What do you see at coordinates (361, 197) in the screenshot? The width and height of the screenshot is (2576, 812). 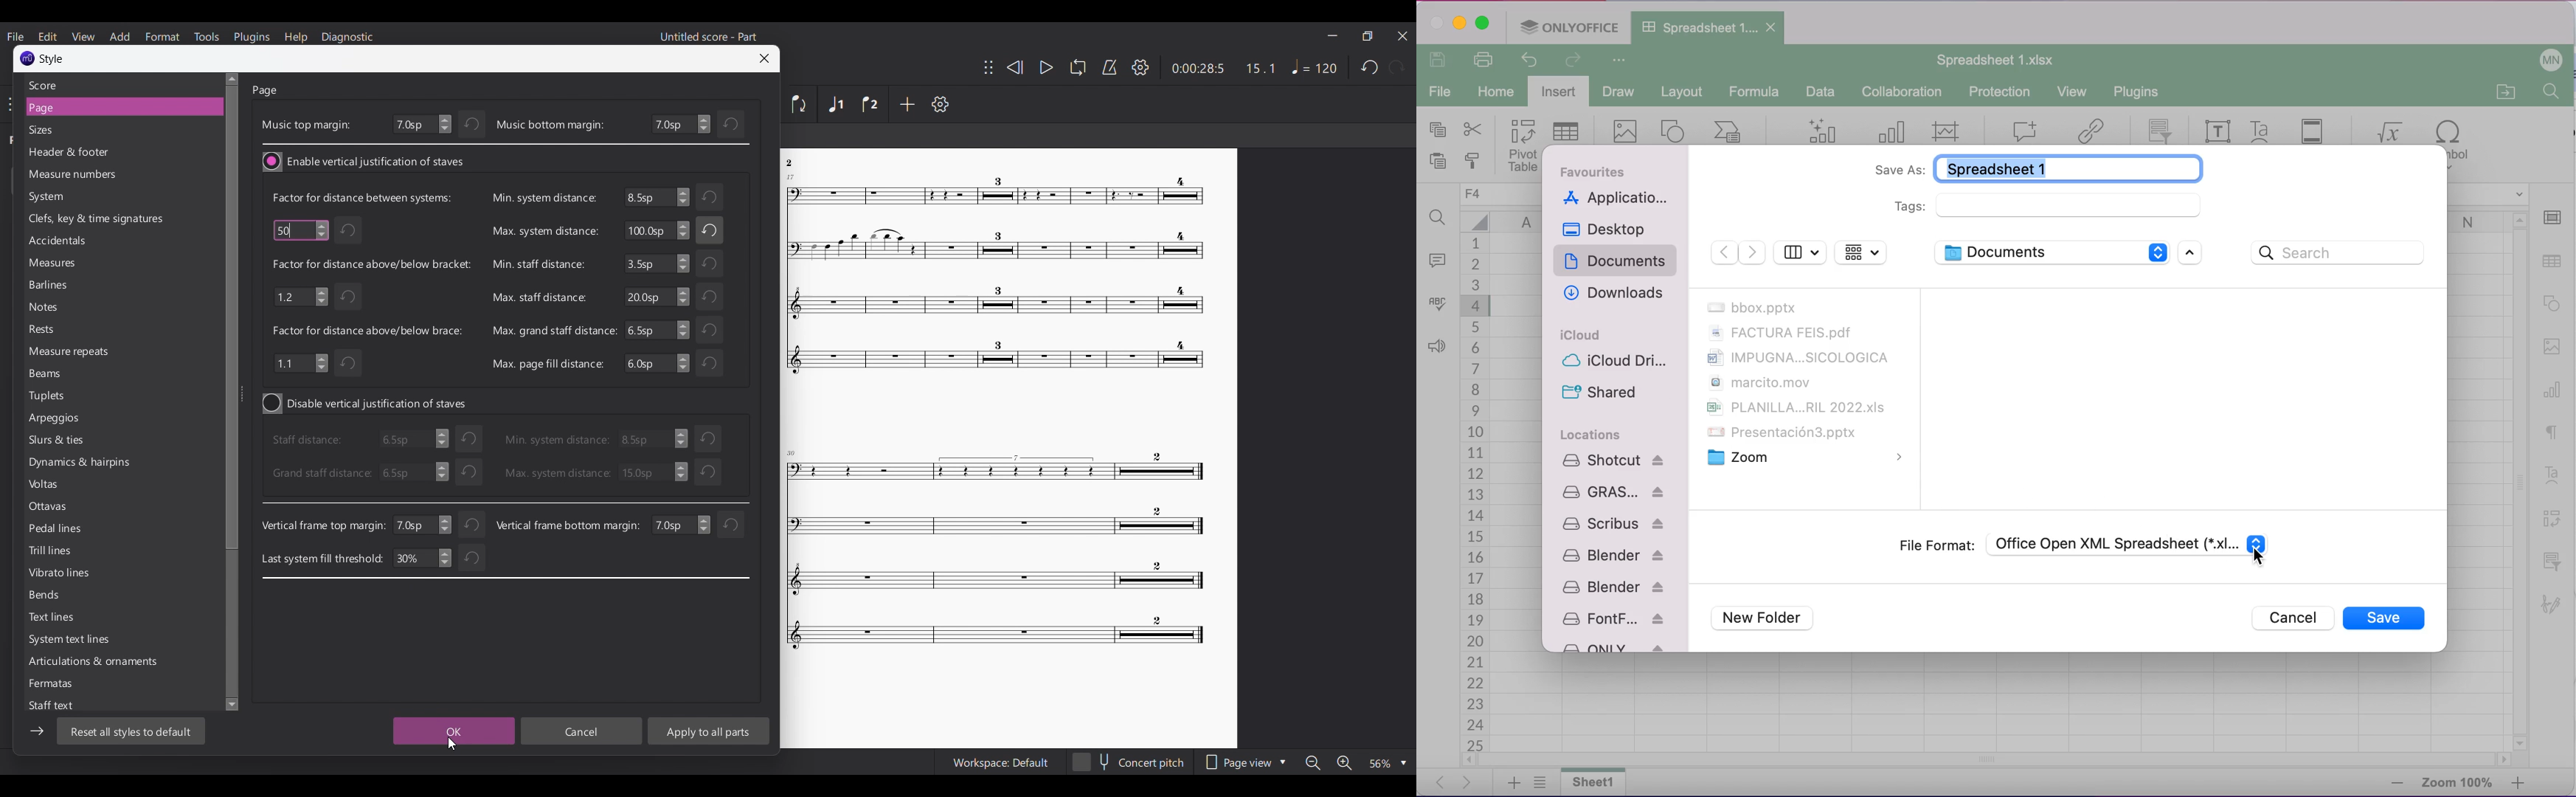 I see `Indicates factor for distance between systems` at bounding box center [361, 197].